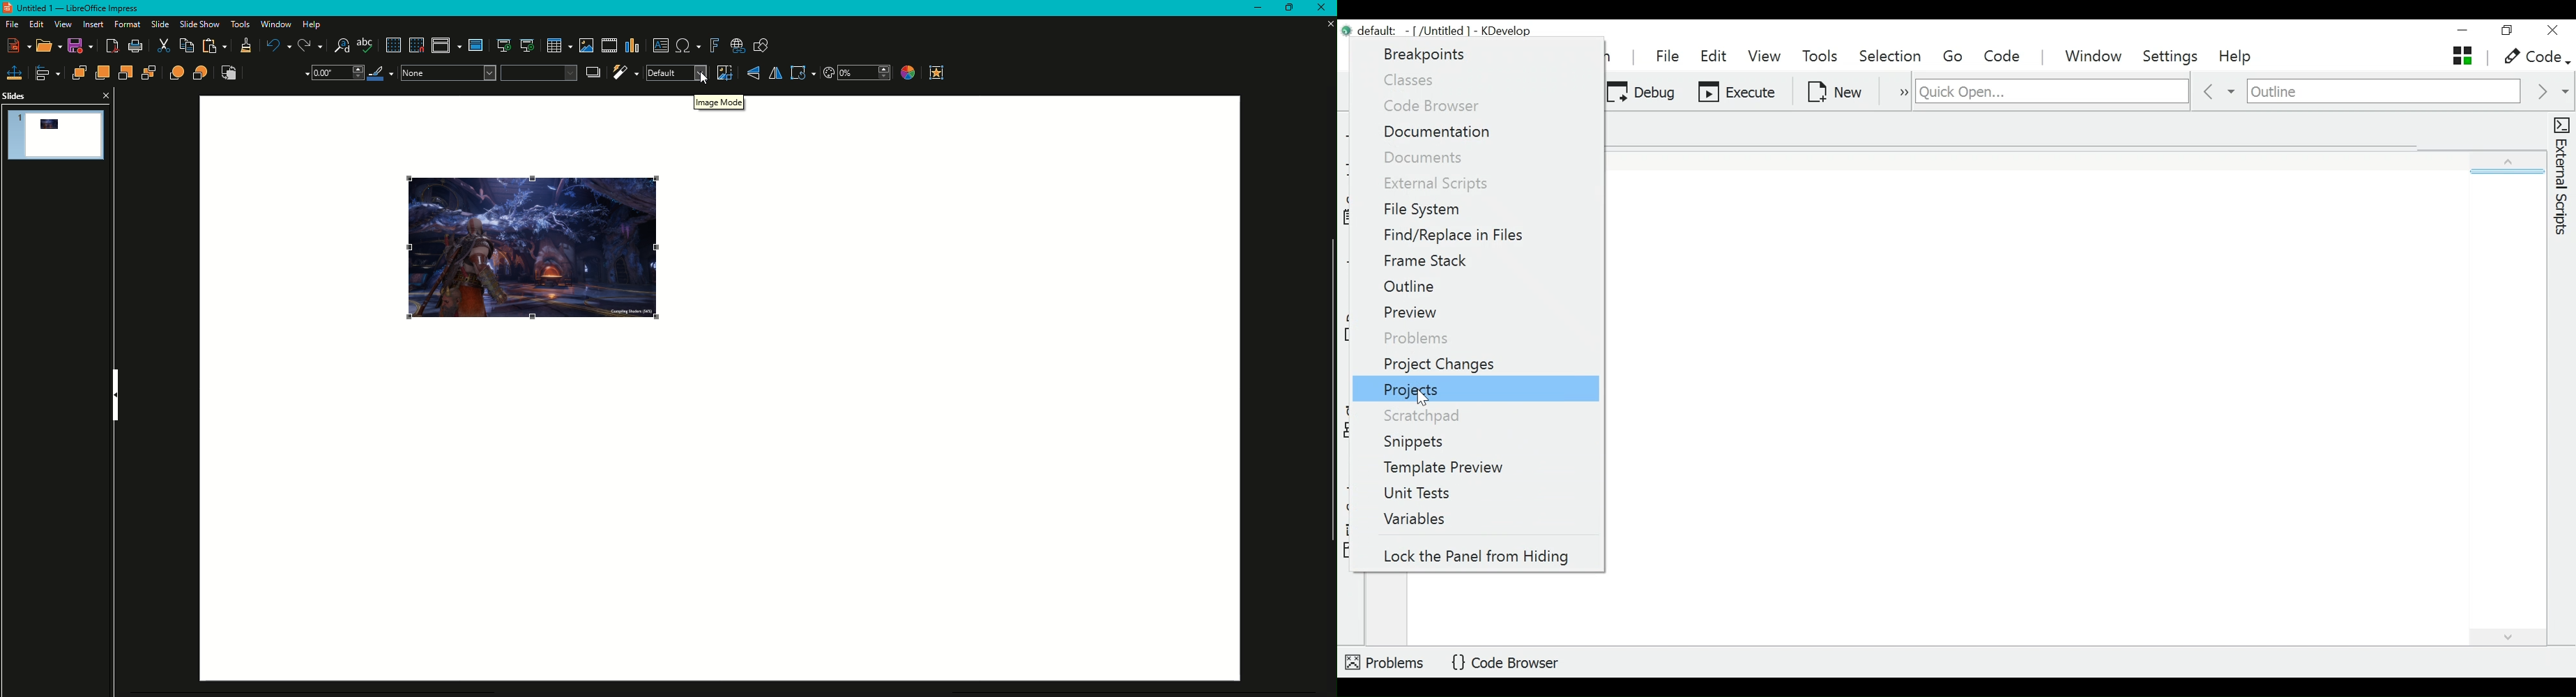  I want to click on expand, so click(2502, 638).